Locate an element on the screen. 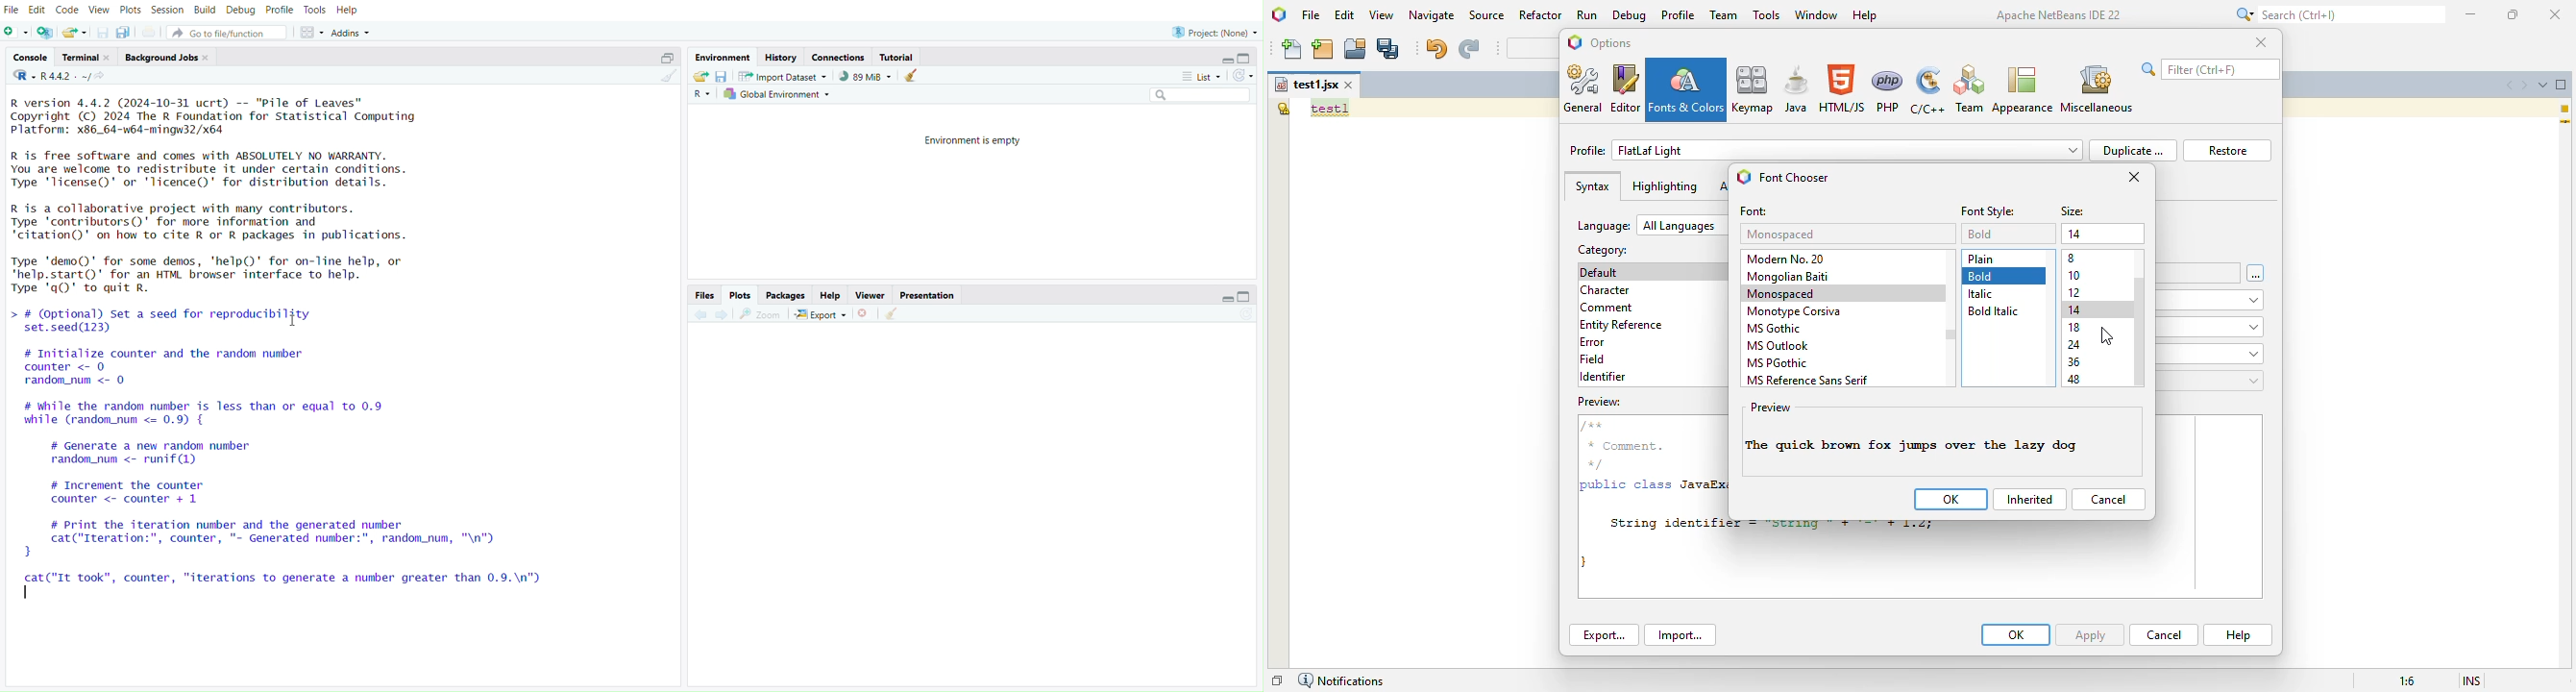  Workspace panes is located at coordinates (312, 30).